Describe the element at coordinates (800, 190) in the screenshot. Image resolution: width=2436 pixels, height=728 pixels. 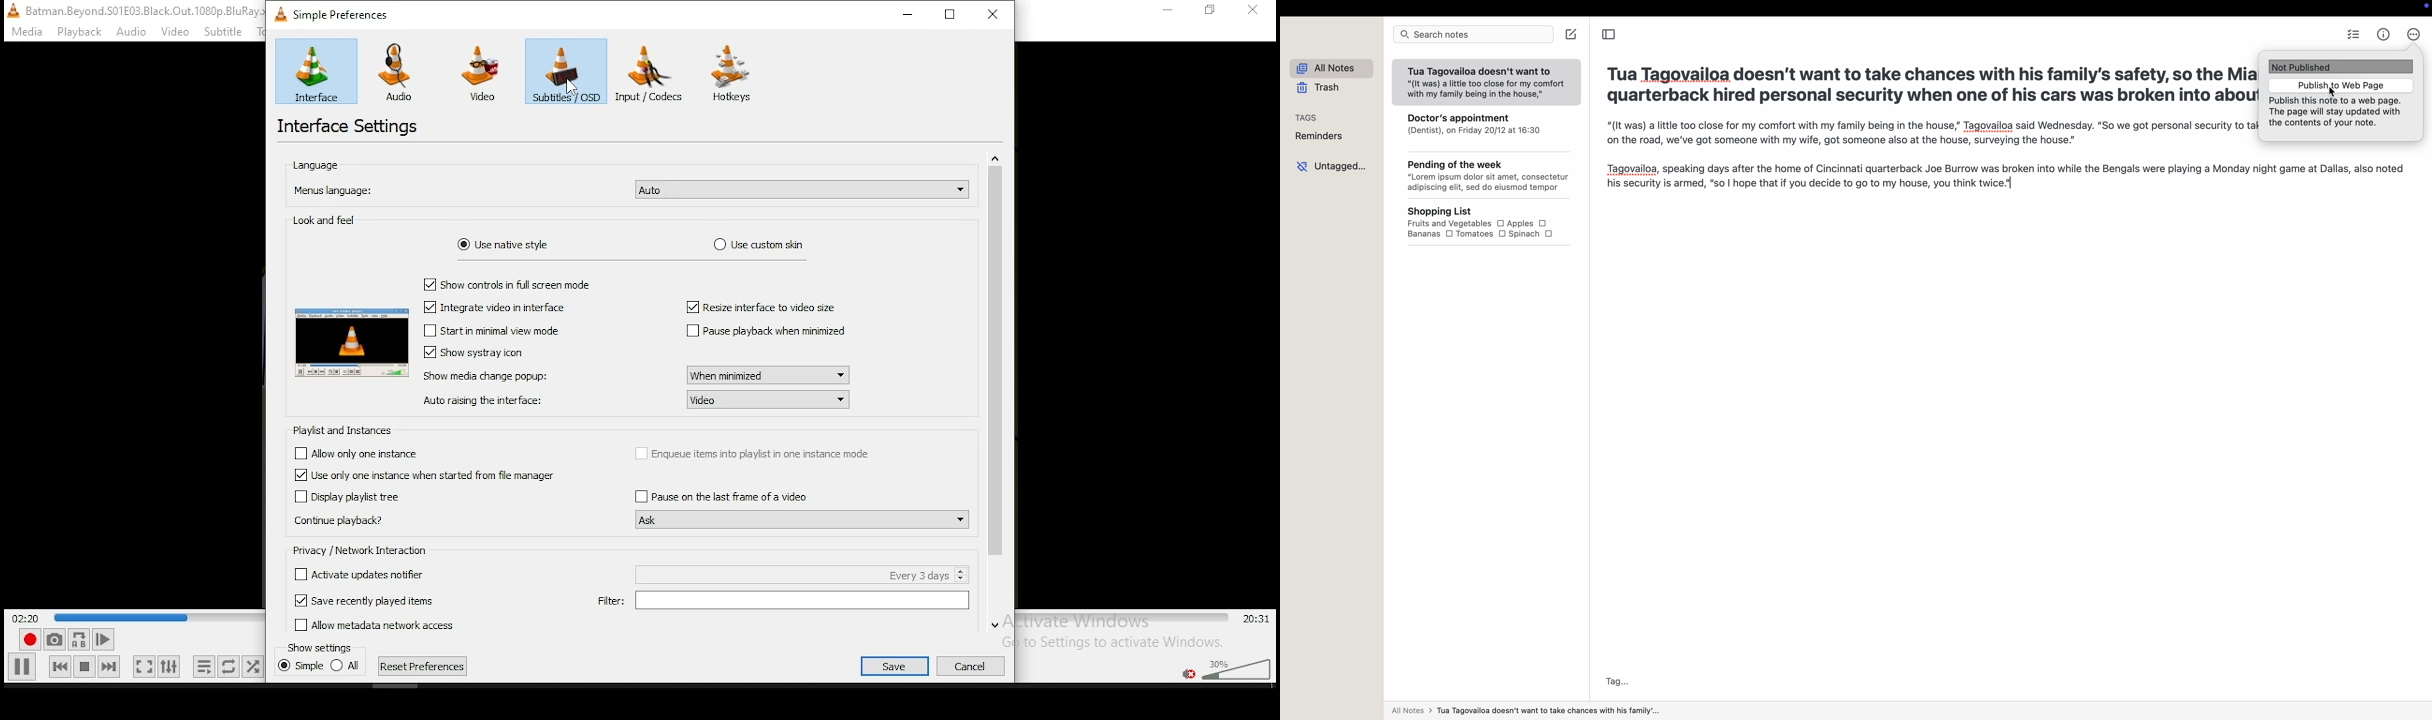
I see `language settings selection` at that location.